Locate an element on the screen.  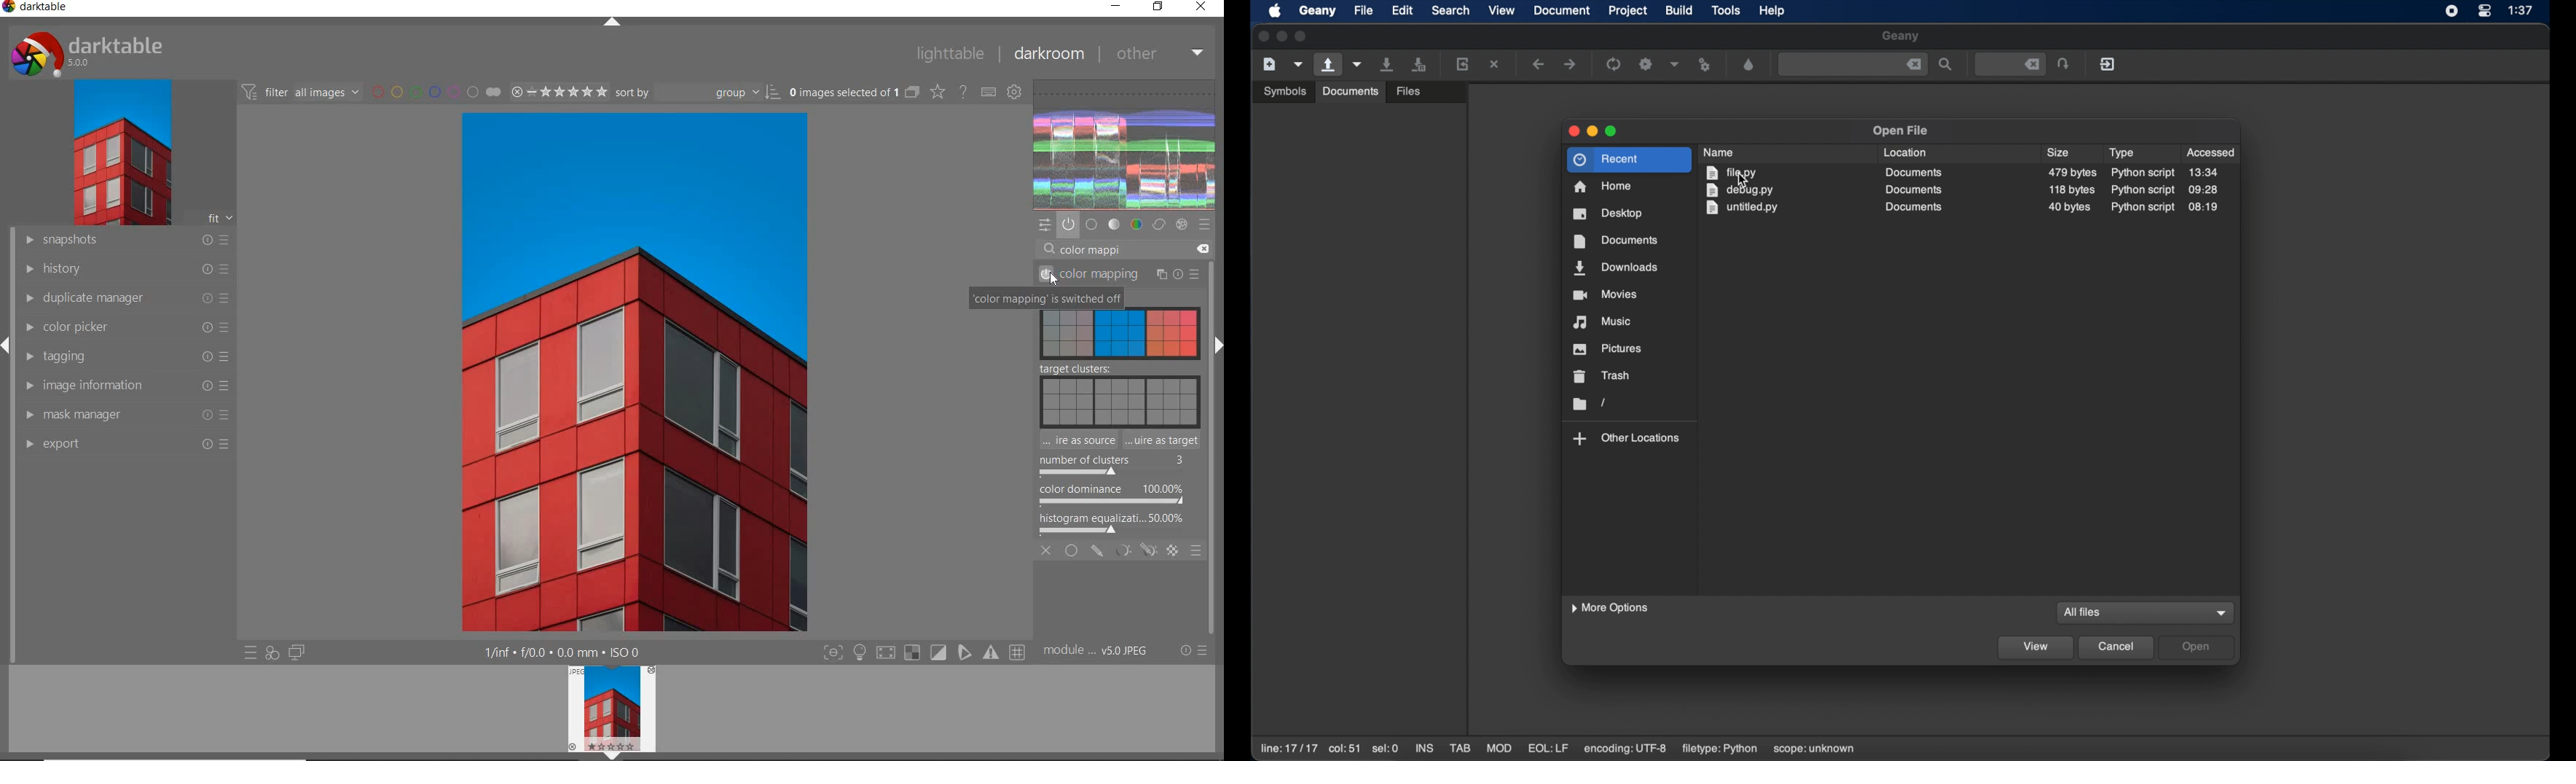
symbols is located at coordinates (1284, 90).